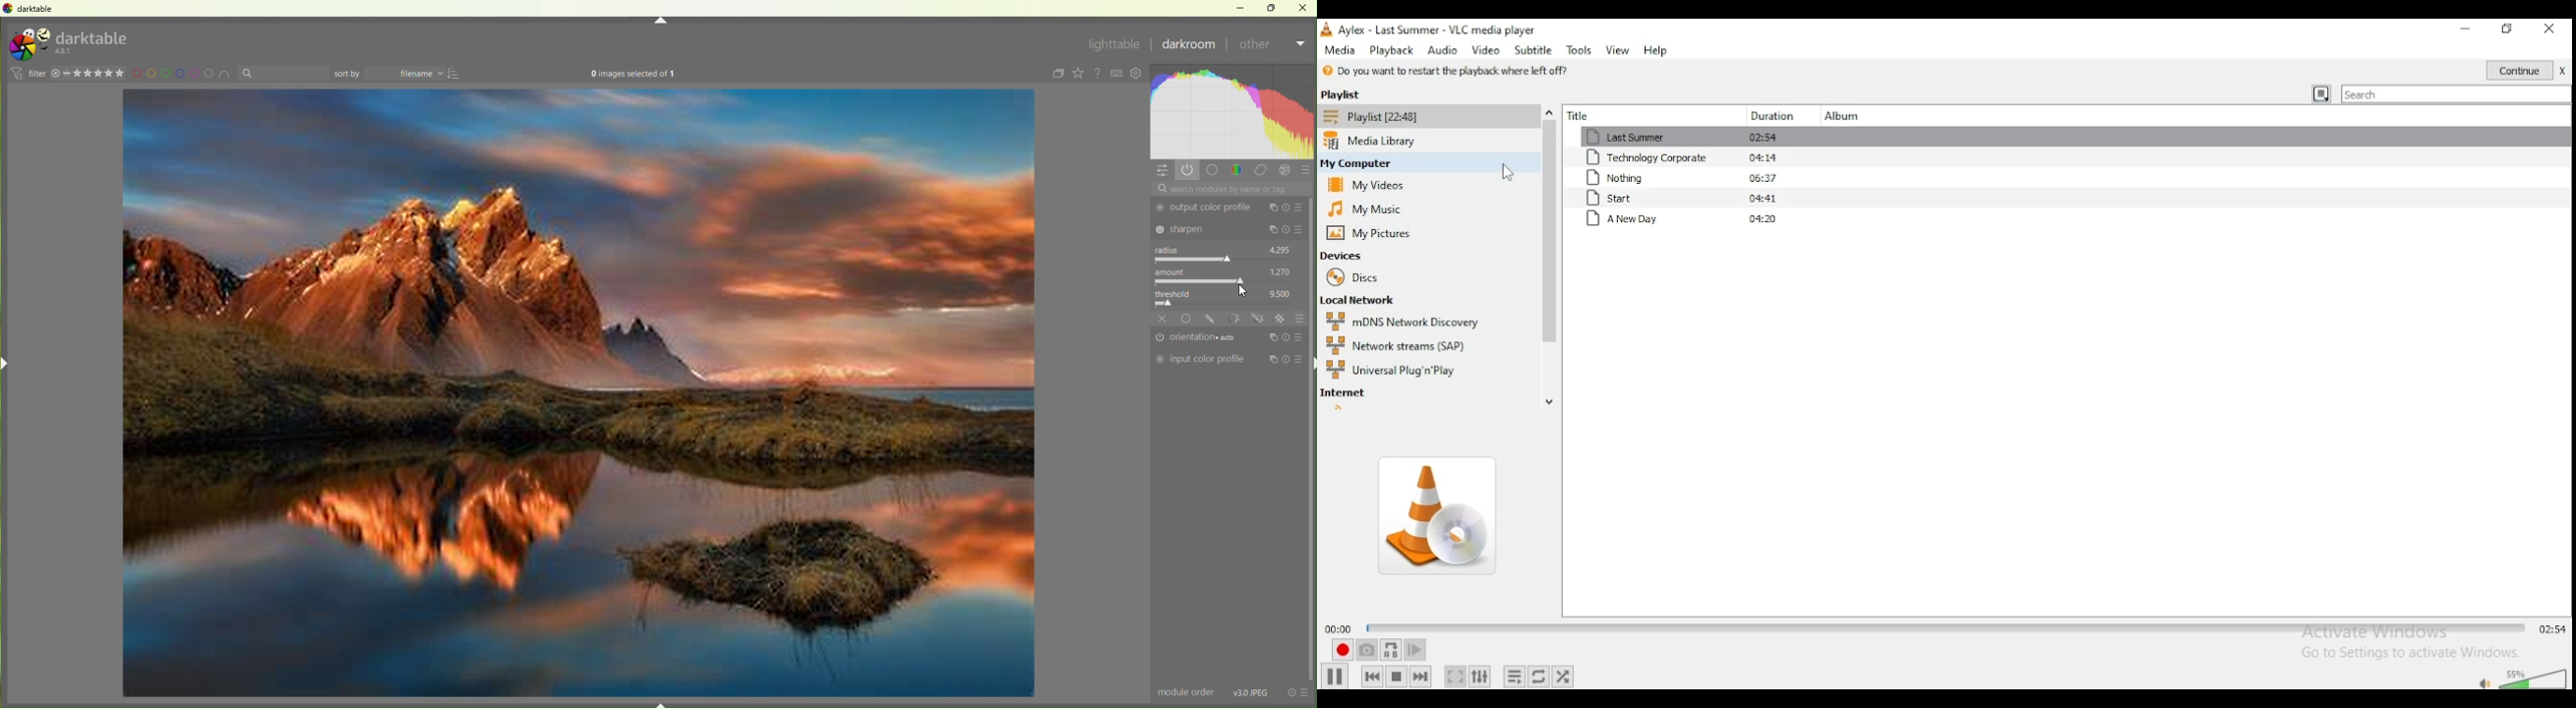 This screenshot has height=728, width=2576. I want to click on Input color profile, so click(1200, 359).